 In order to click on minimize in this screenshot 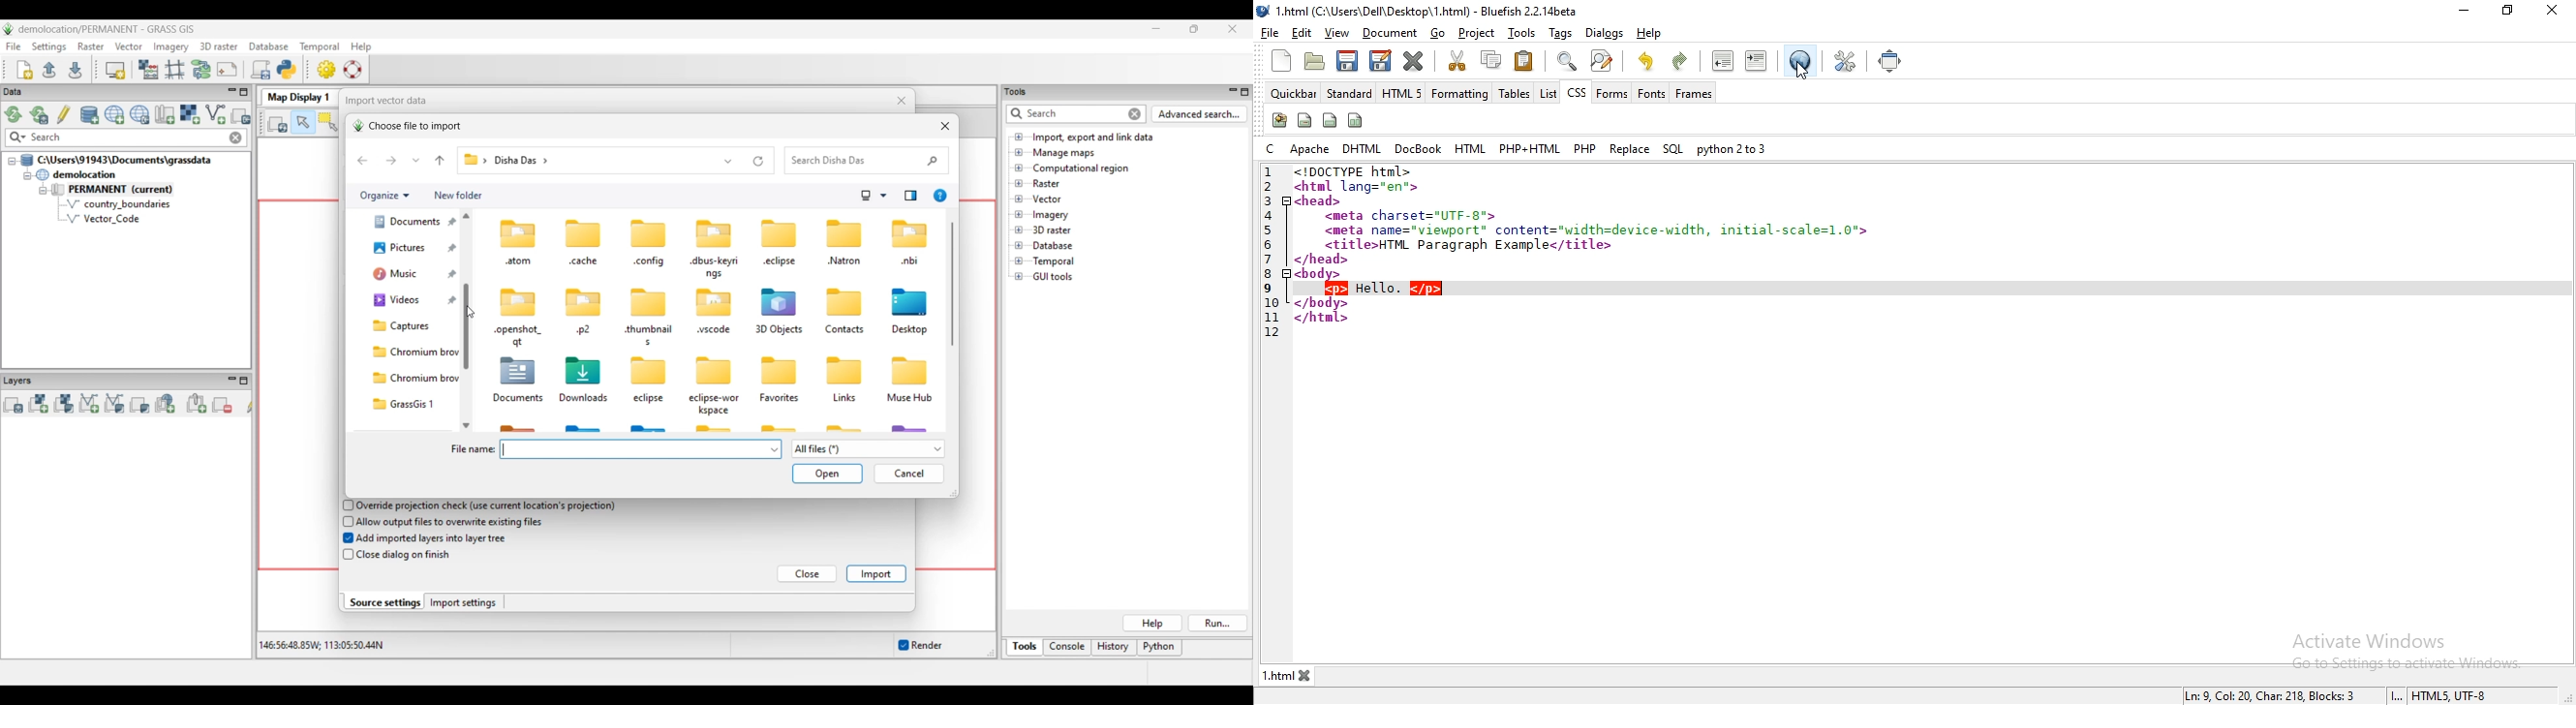, I will do `click(2466, 11)`.